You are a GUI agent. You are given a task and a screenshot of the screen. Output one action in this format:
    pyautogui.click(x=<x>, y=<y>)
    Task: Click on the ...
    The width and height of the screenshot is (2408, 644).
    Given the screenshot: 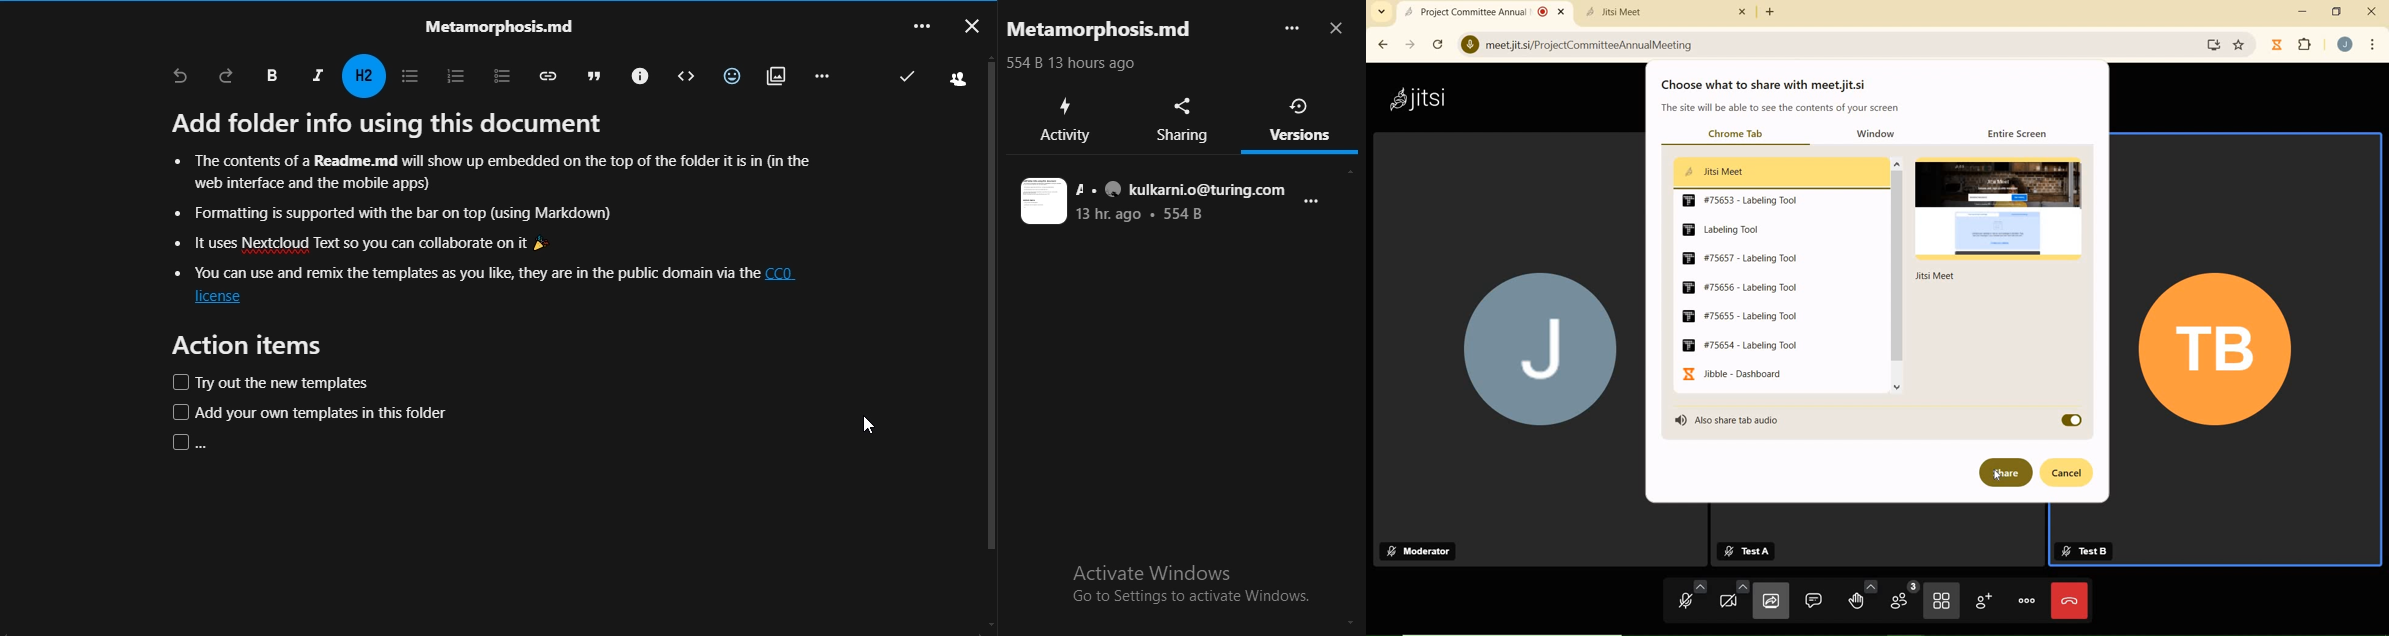 What is the action you would take?
    pyautogui.click(x=920, y=25)
    